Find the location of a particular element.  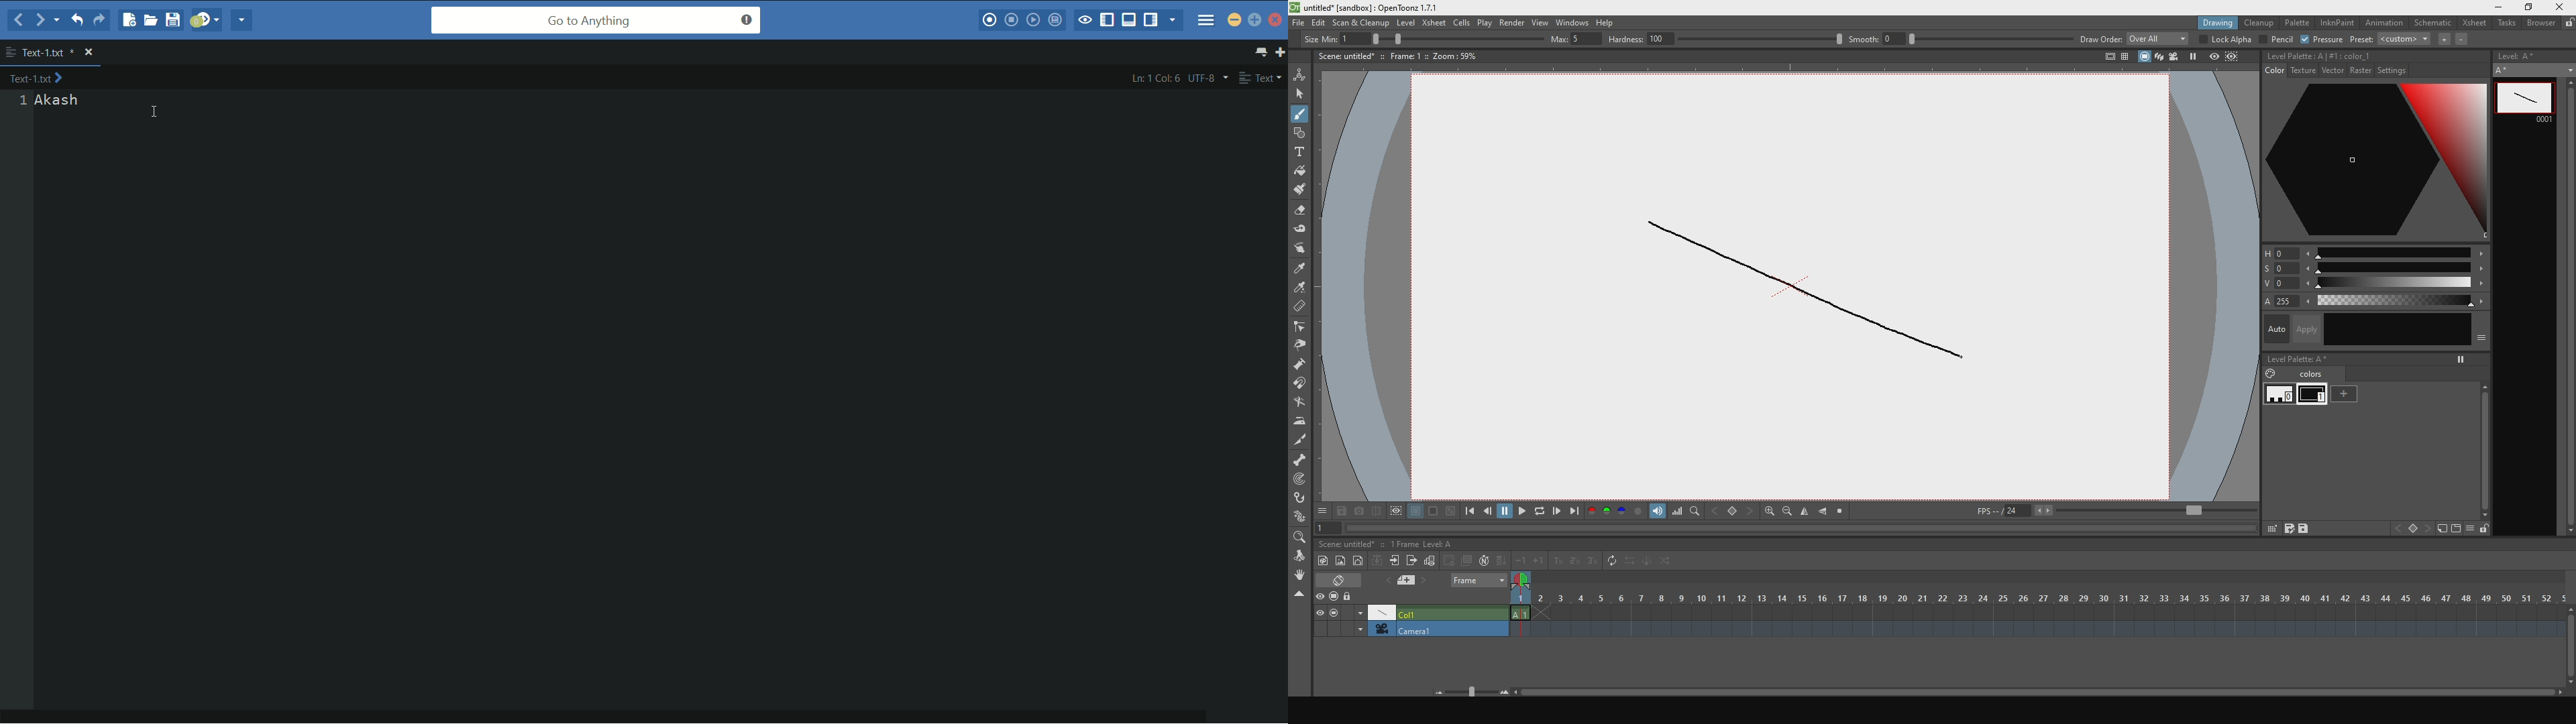

hide menu is located at coordinates (2469, 528).